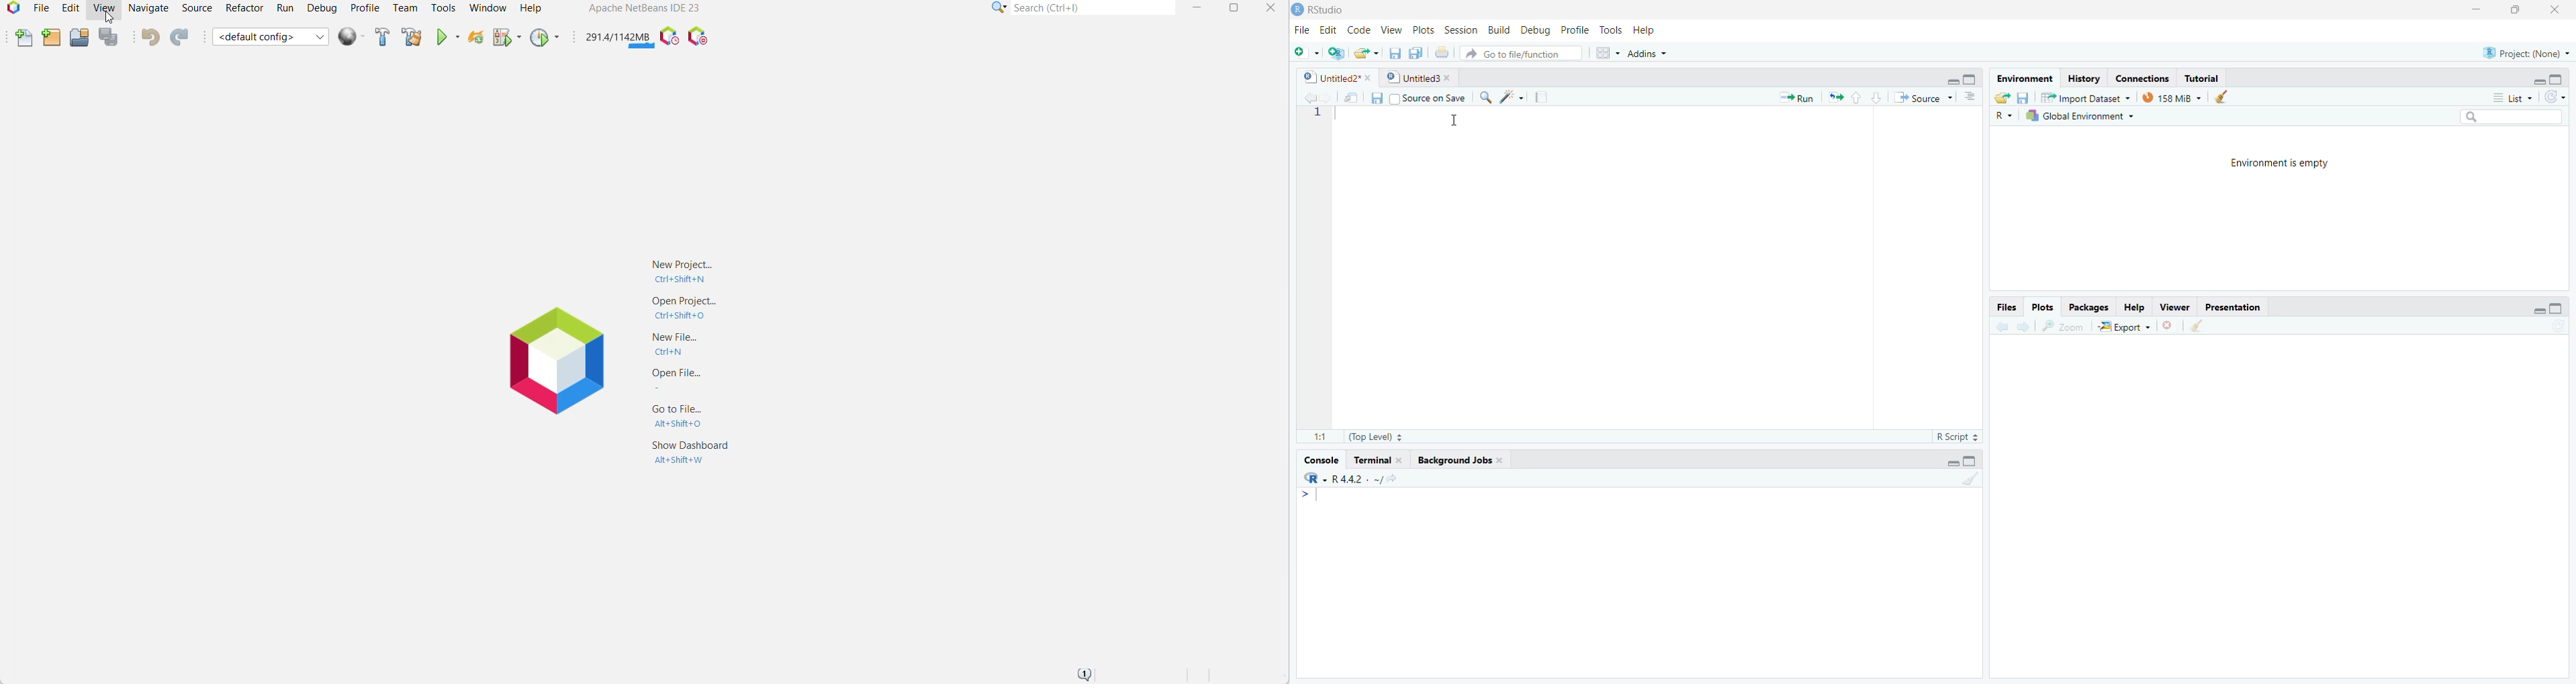  Describe the element at coordinates (2517, 10) in the screenshot. I see `maximize` at that location.